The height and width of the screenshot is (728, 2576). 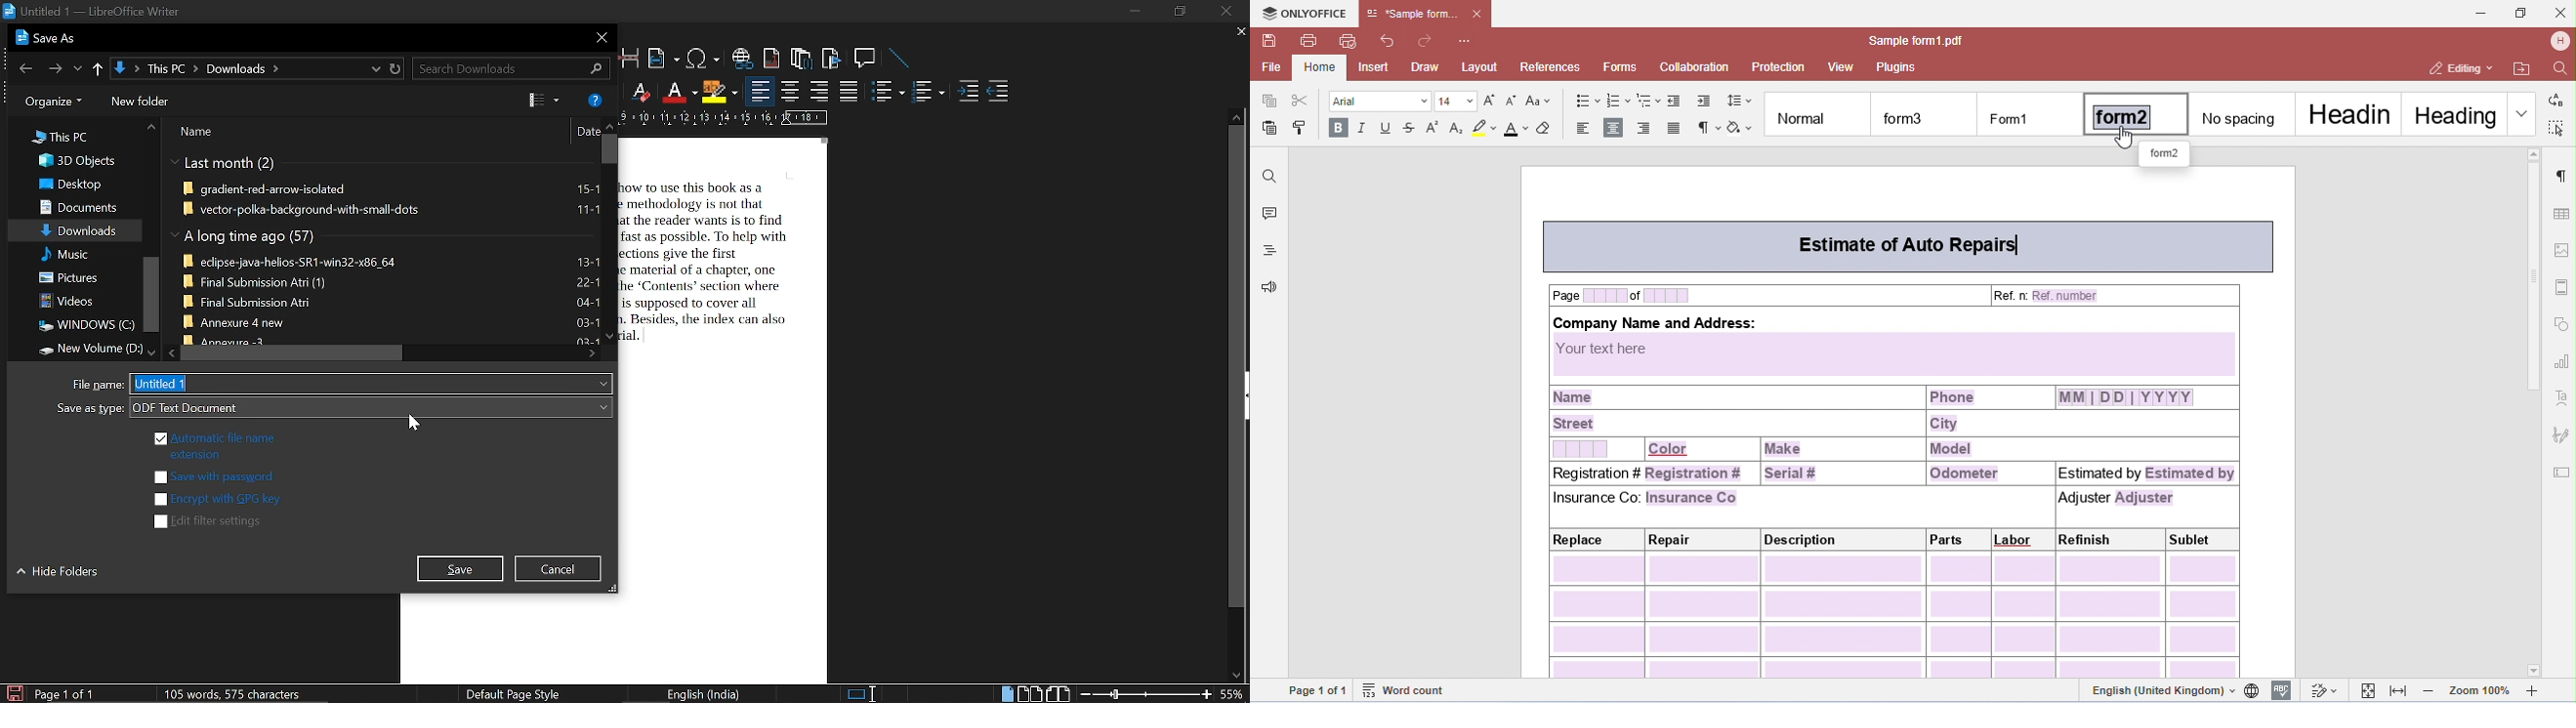 I want to click on insert field, so click(x=663, y=59).